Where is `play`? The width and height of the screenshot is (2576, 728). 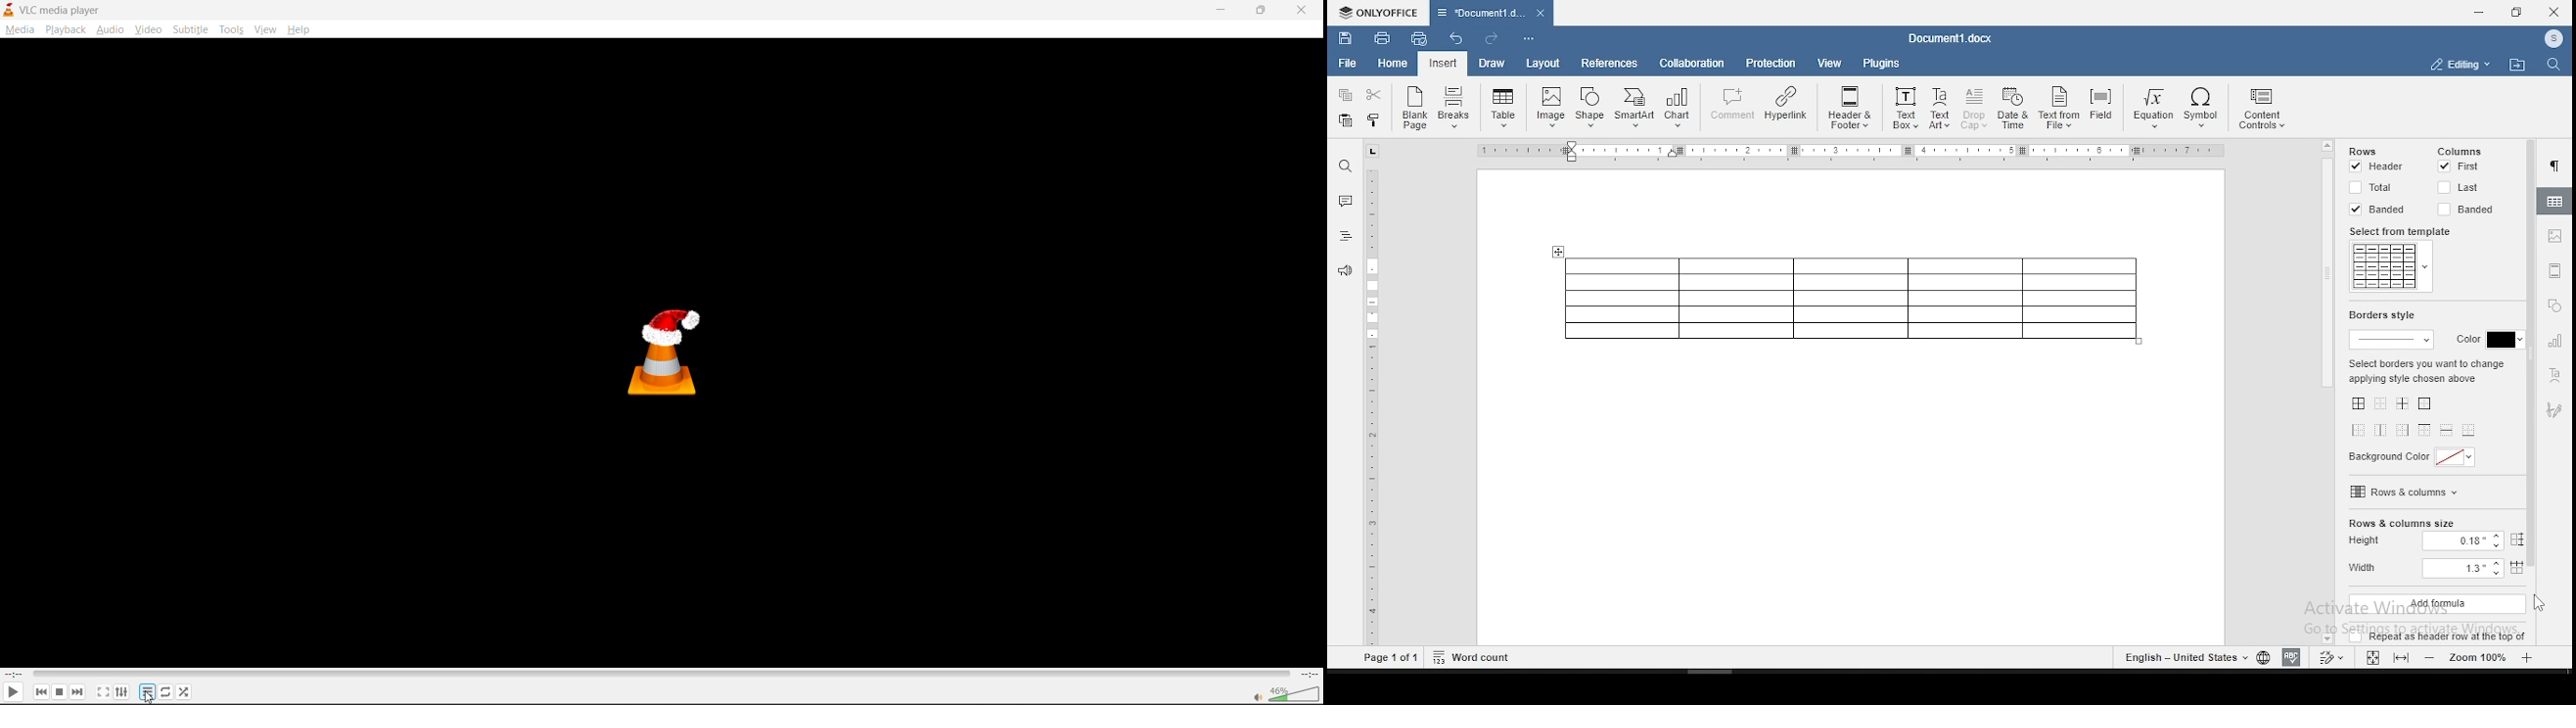
play is located at coordinates (12, 694).